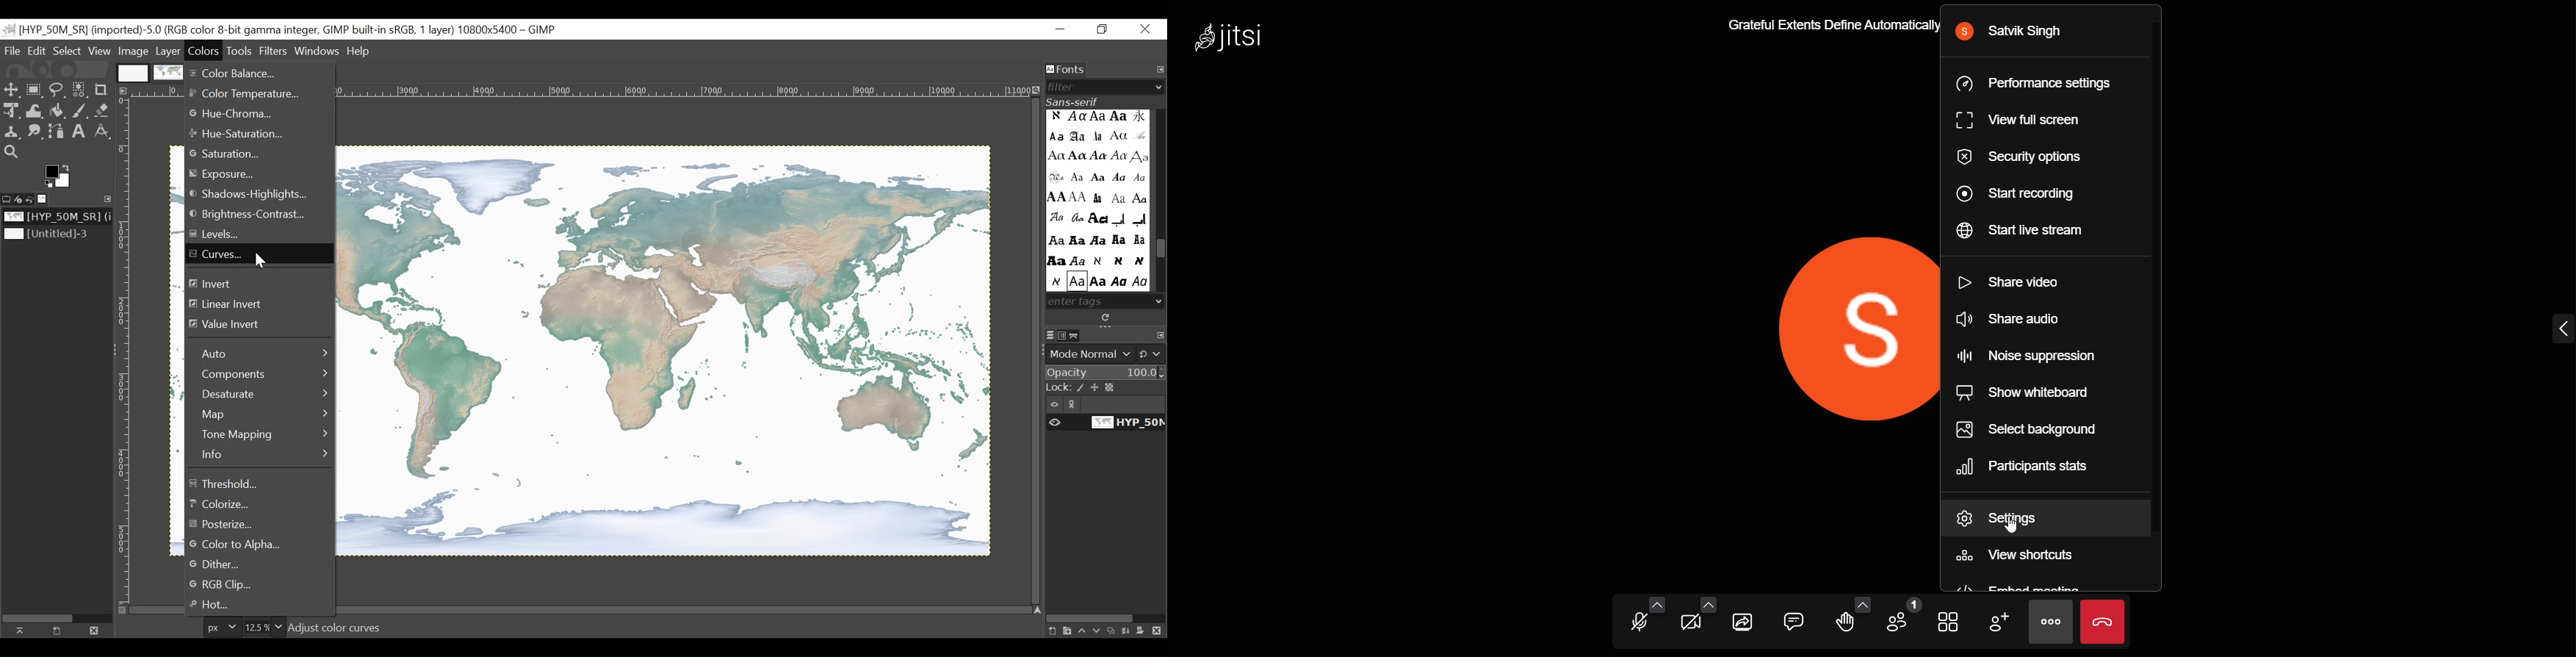  I want to click on Minimize, so click(1061, 30).